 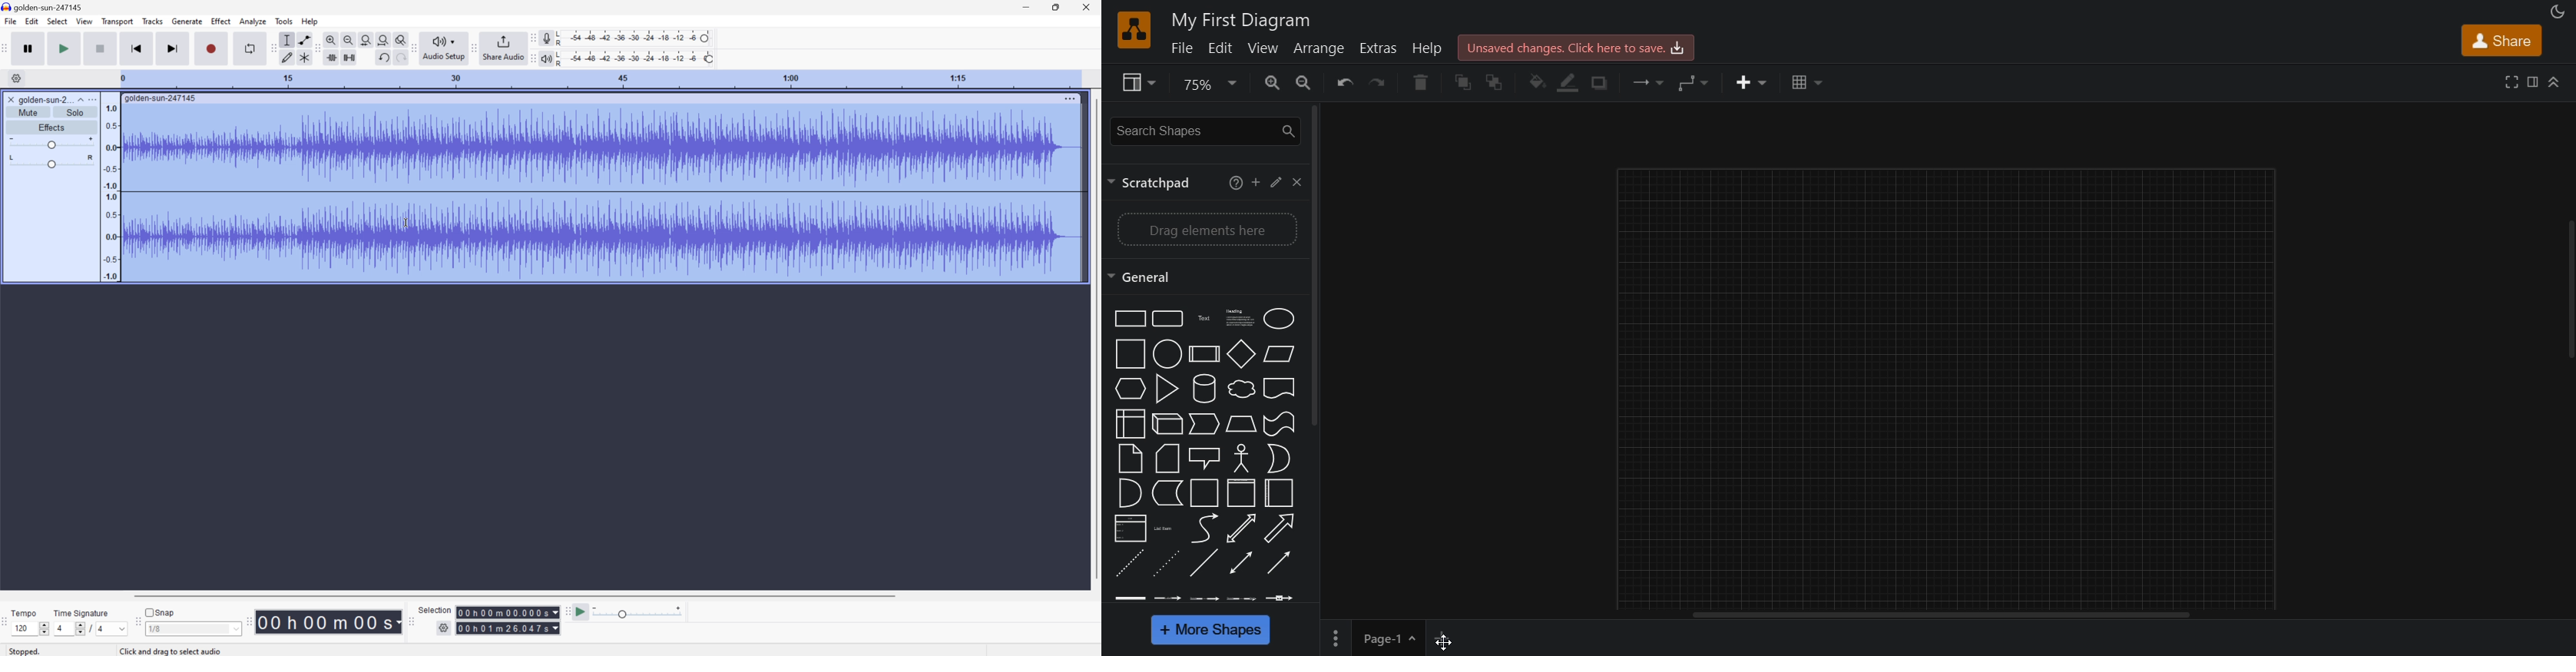 What do you see at coordinates (1326, 48) in the screenshot?
I see `arrange` at bounding box center [1326, 48].